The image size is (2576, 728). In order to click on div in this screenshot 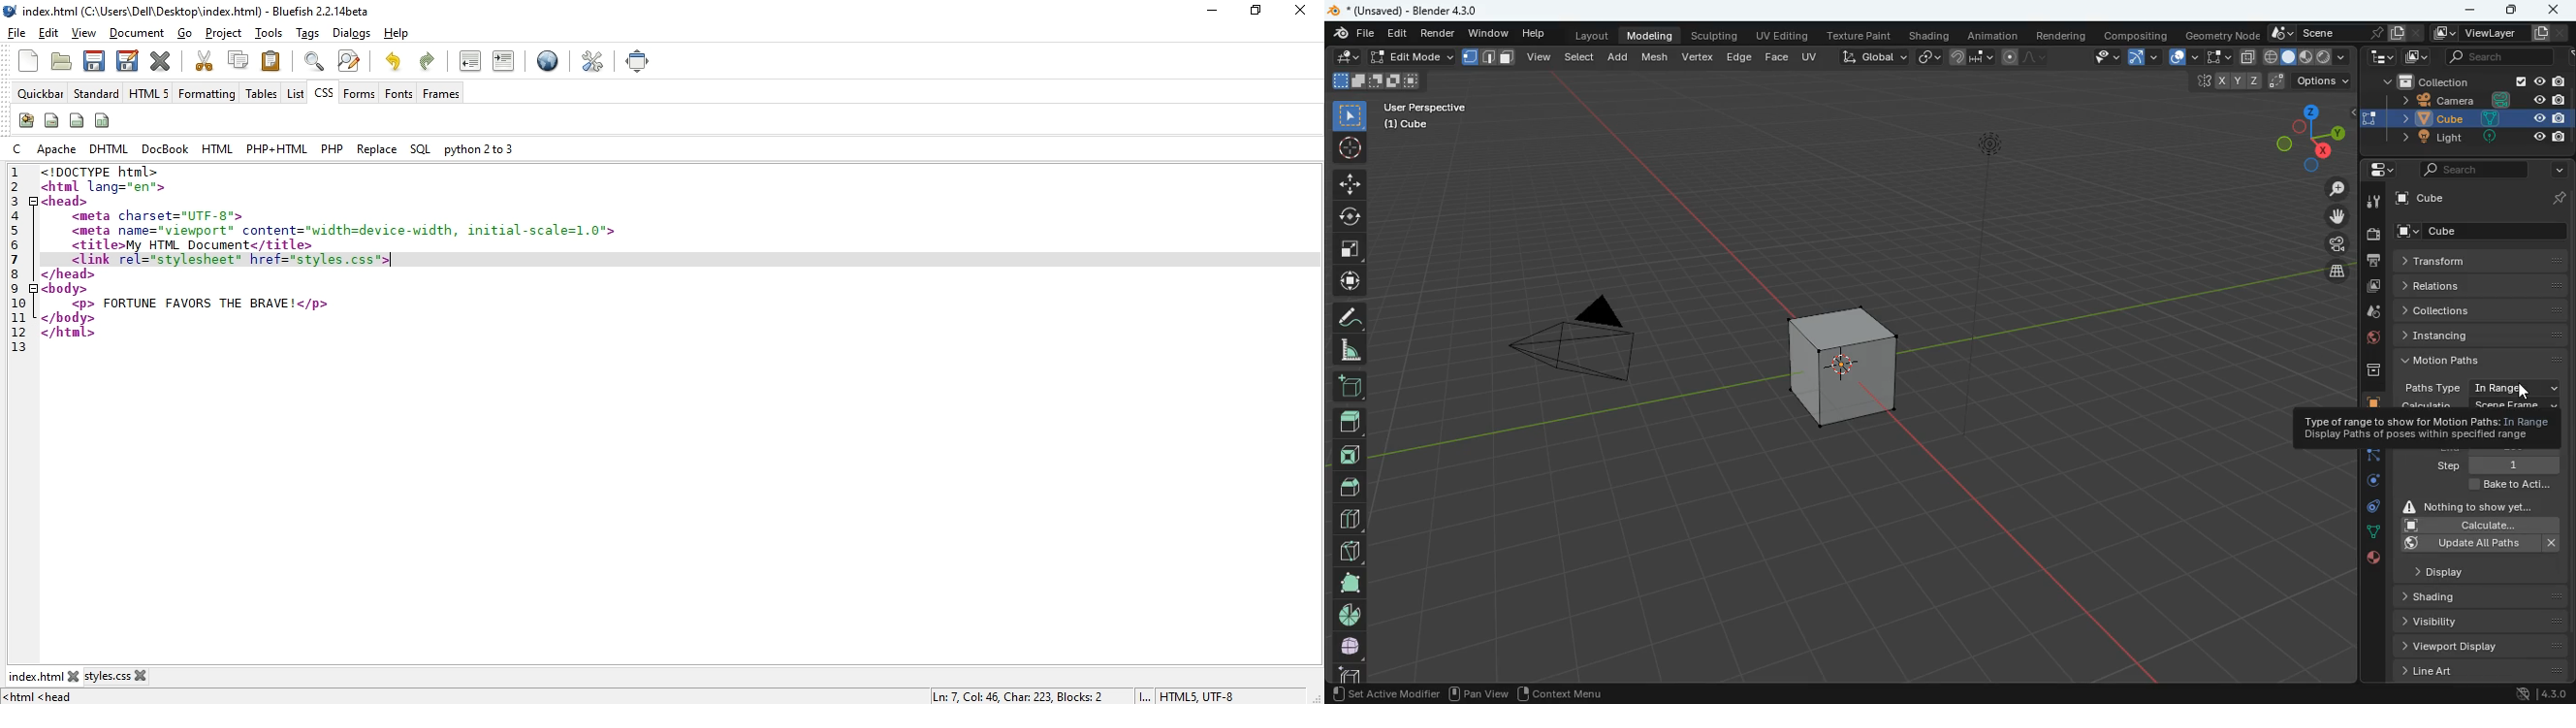, I will do `click(78, 119)`.